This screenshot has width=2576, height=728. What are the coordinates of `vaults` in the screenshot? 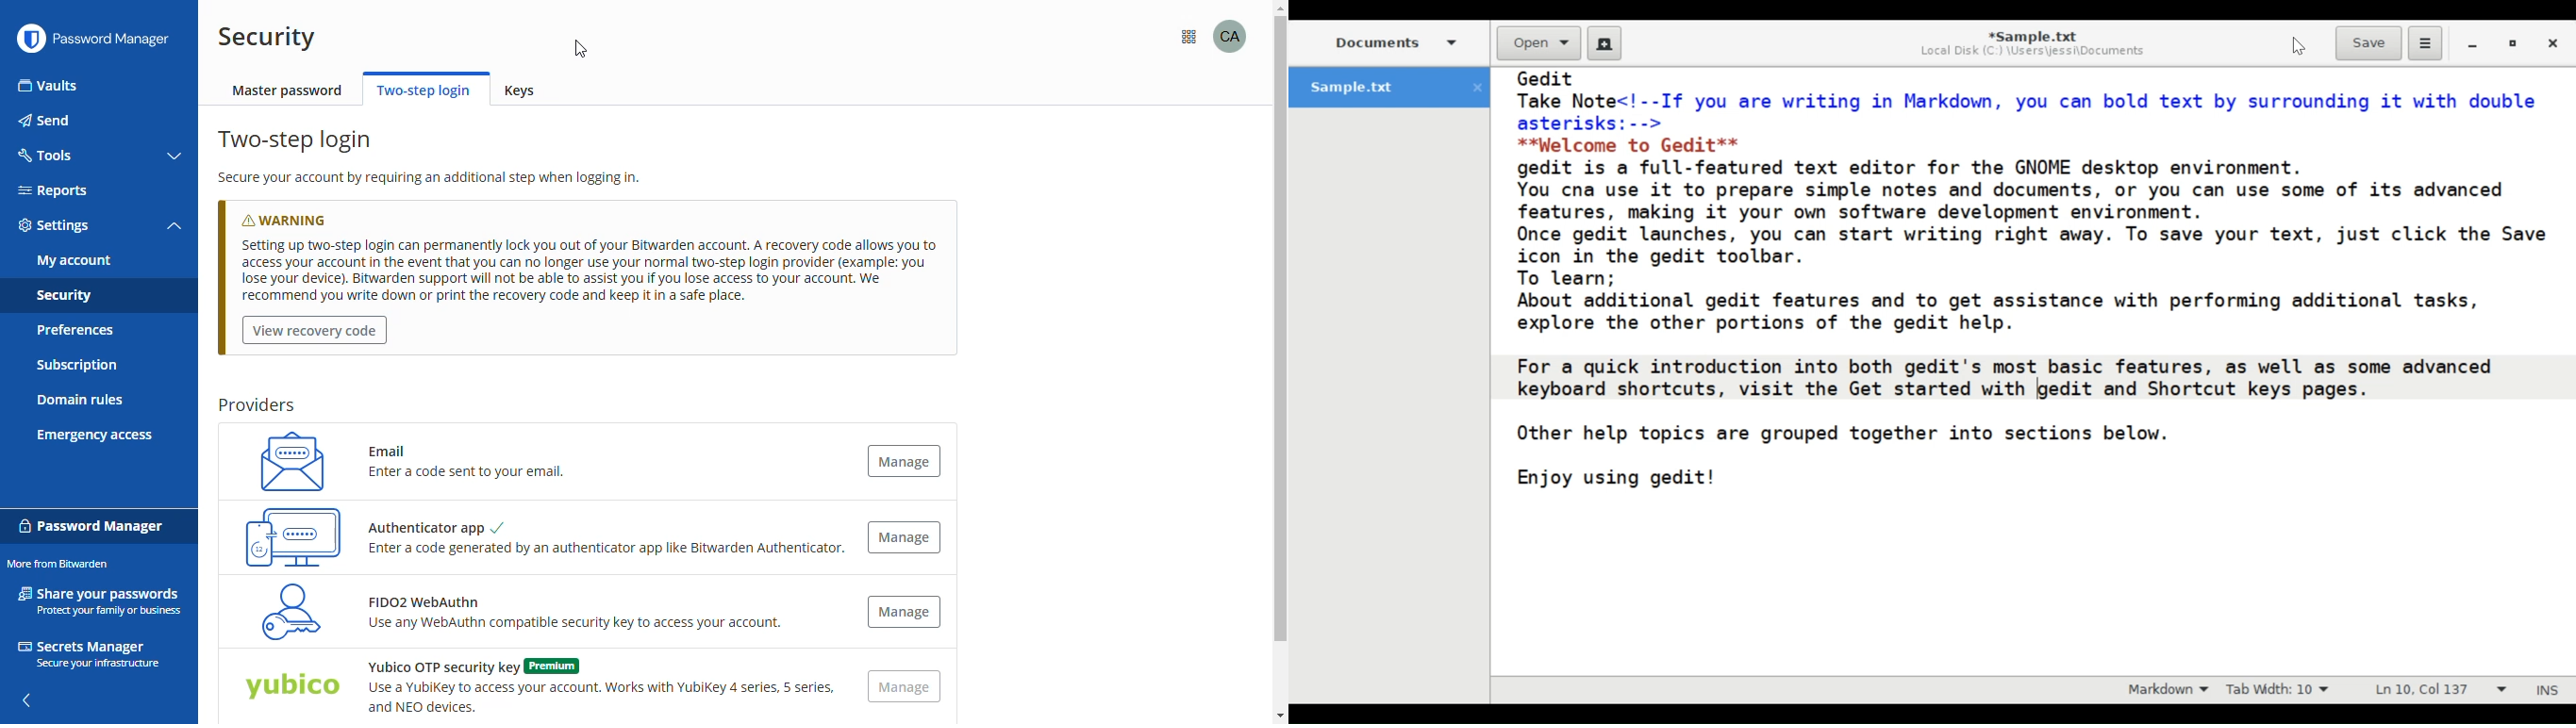 It's located at (49, 86).